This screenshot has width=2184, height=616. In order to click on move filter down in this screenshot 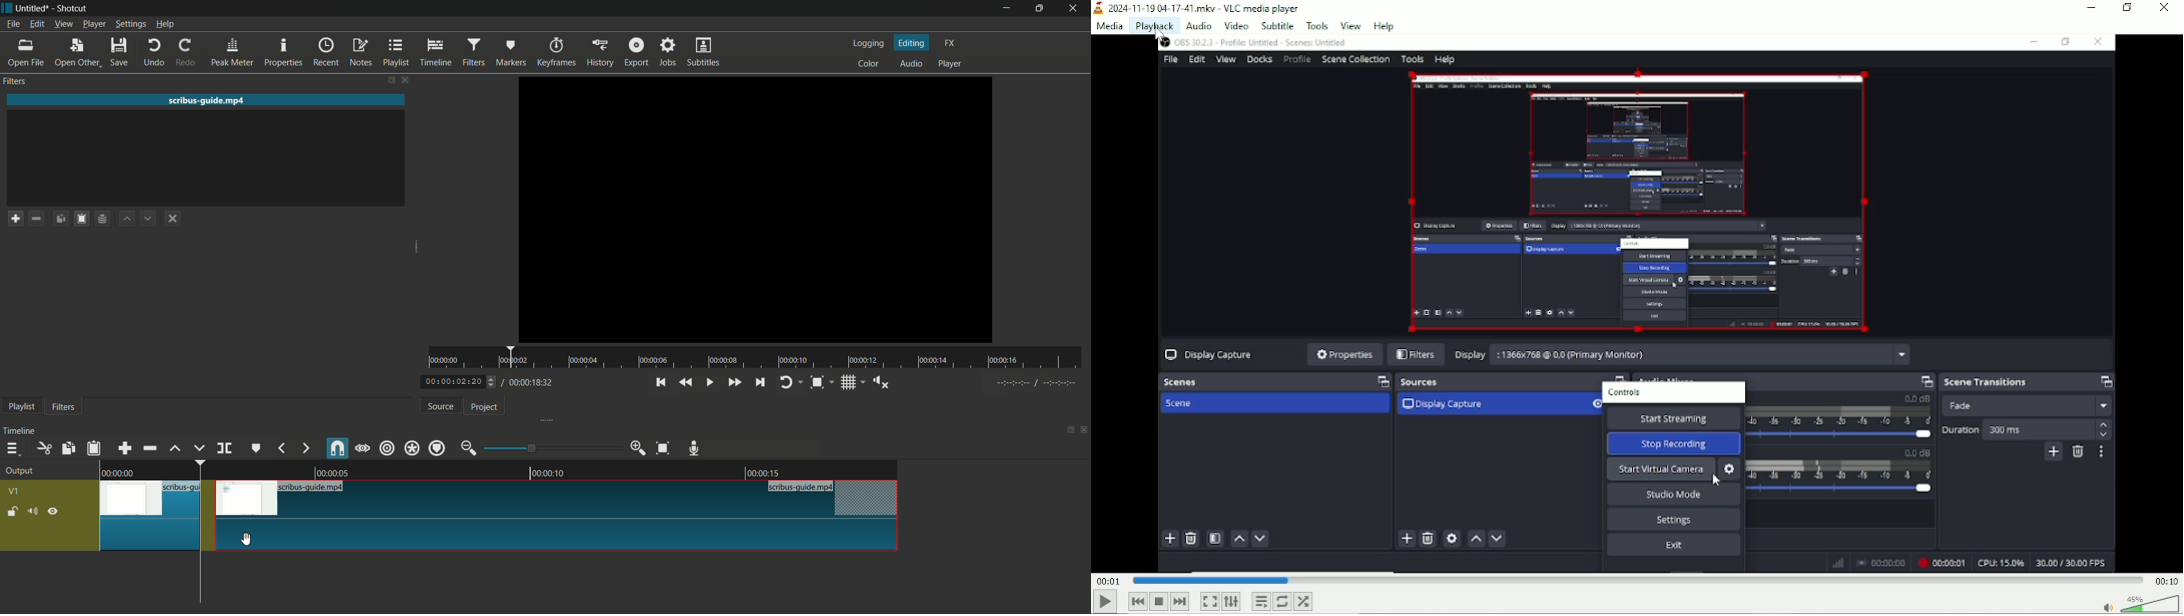, I will do `click(149, 218)`.